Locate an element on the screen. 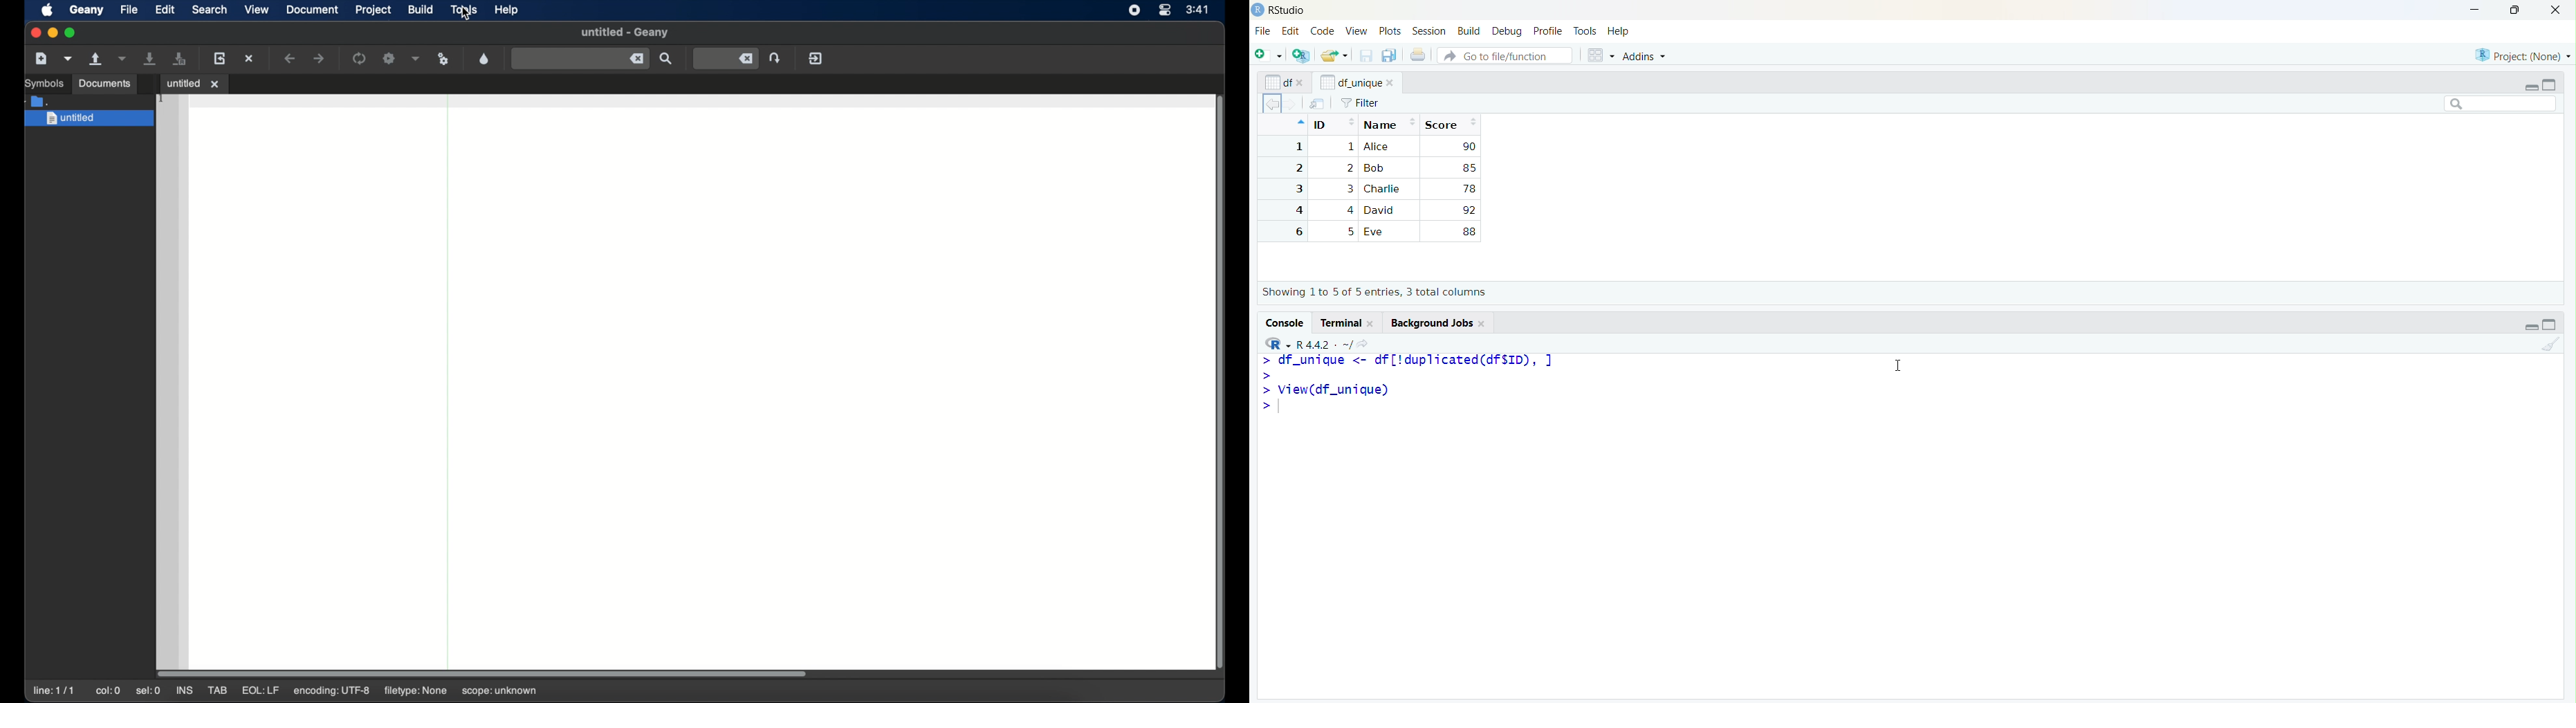  scroll down is located at coordinates (2557, 273).